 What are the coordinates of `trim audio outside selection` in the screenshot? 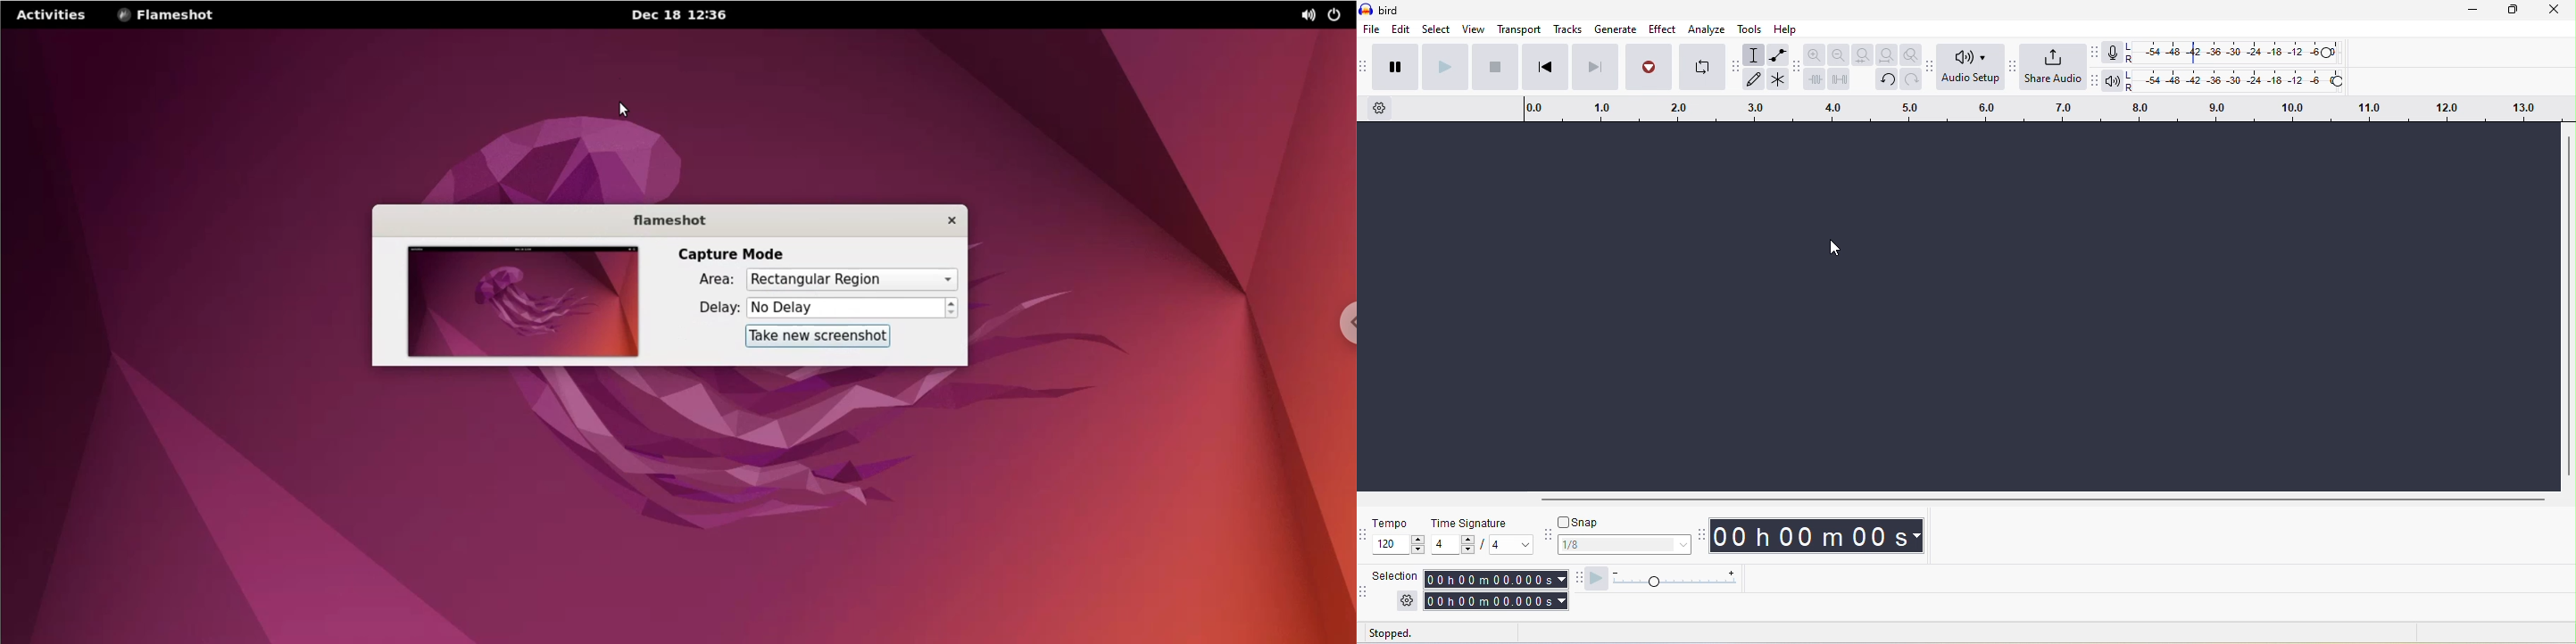 It's located at (1817, 81).